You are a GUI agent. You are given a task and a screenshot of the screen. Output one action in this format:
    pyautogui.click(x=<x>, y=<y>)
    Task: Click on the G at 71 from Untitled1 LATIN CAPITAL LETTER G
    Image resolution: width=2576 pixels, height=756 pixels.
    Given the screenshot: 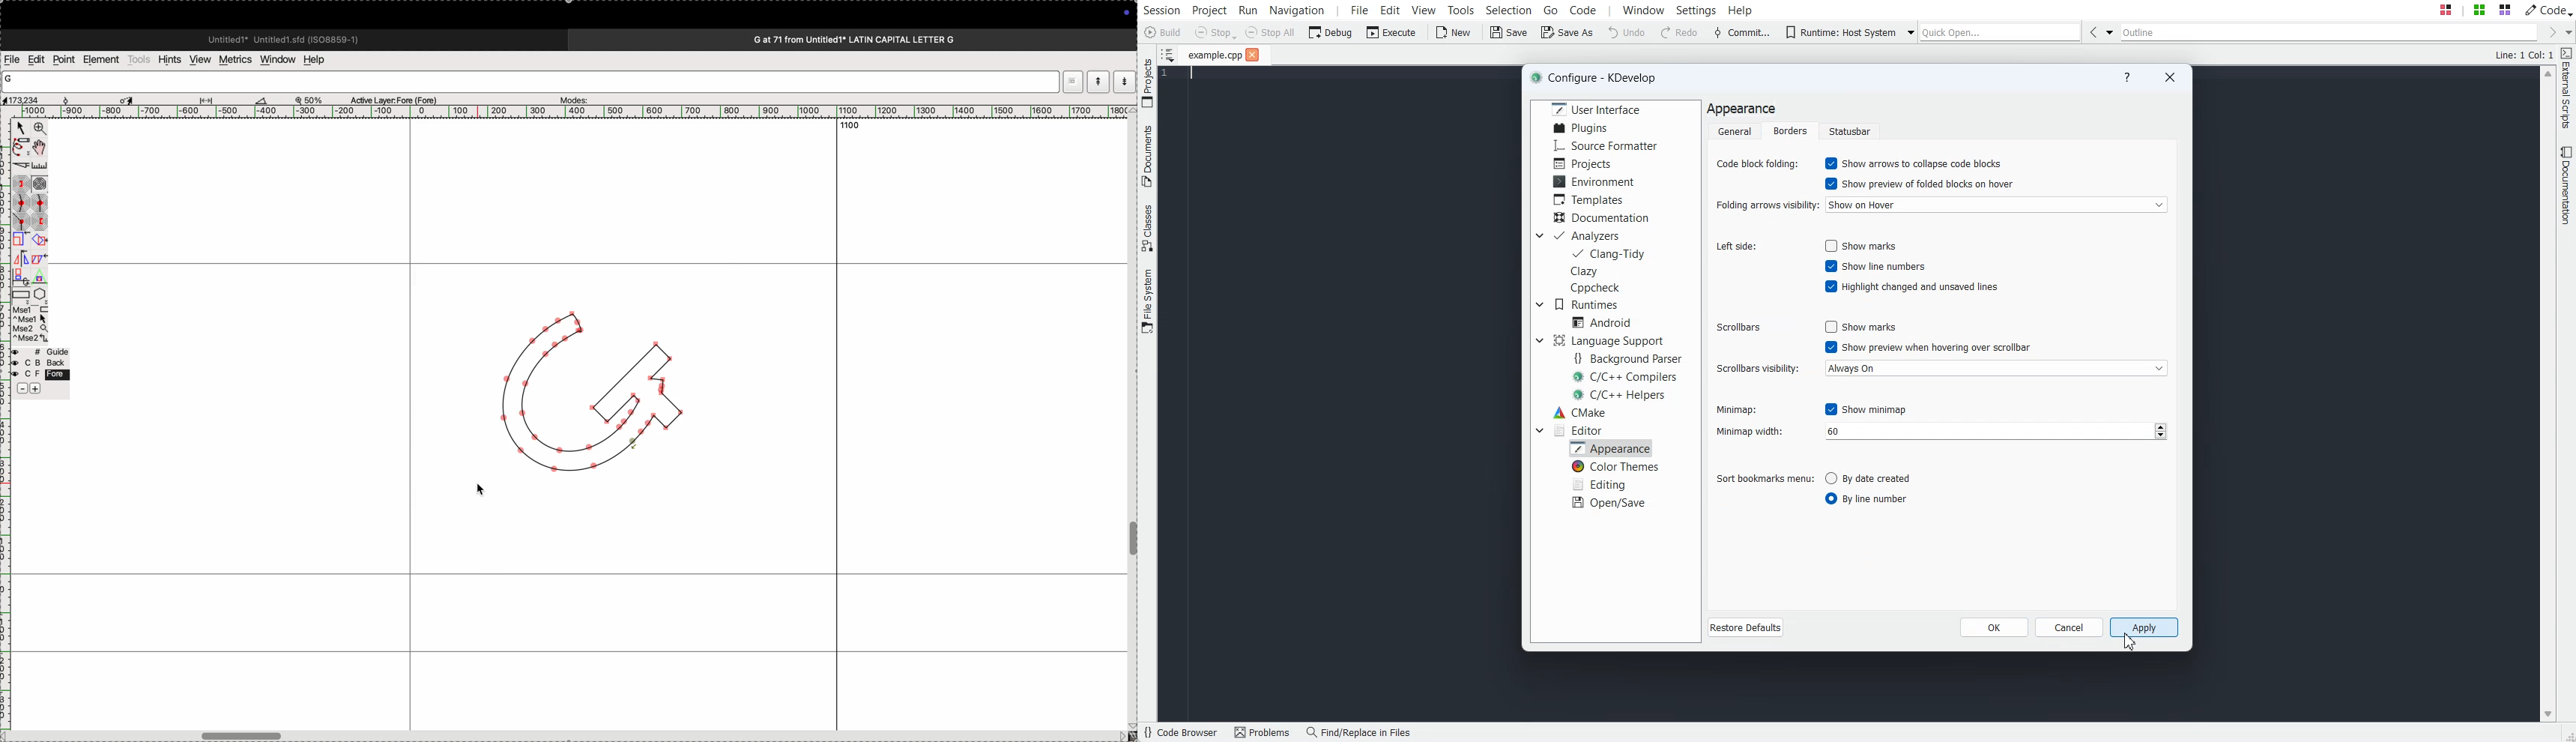 What is the action you would take?
    pyautogui.click(x=851, y=38)
    